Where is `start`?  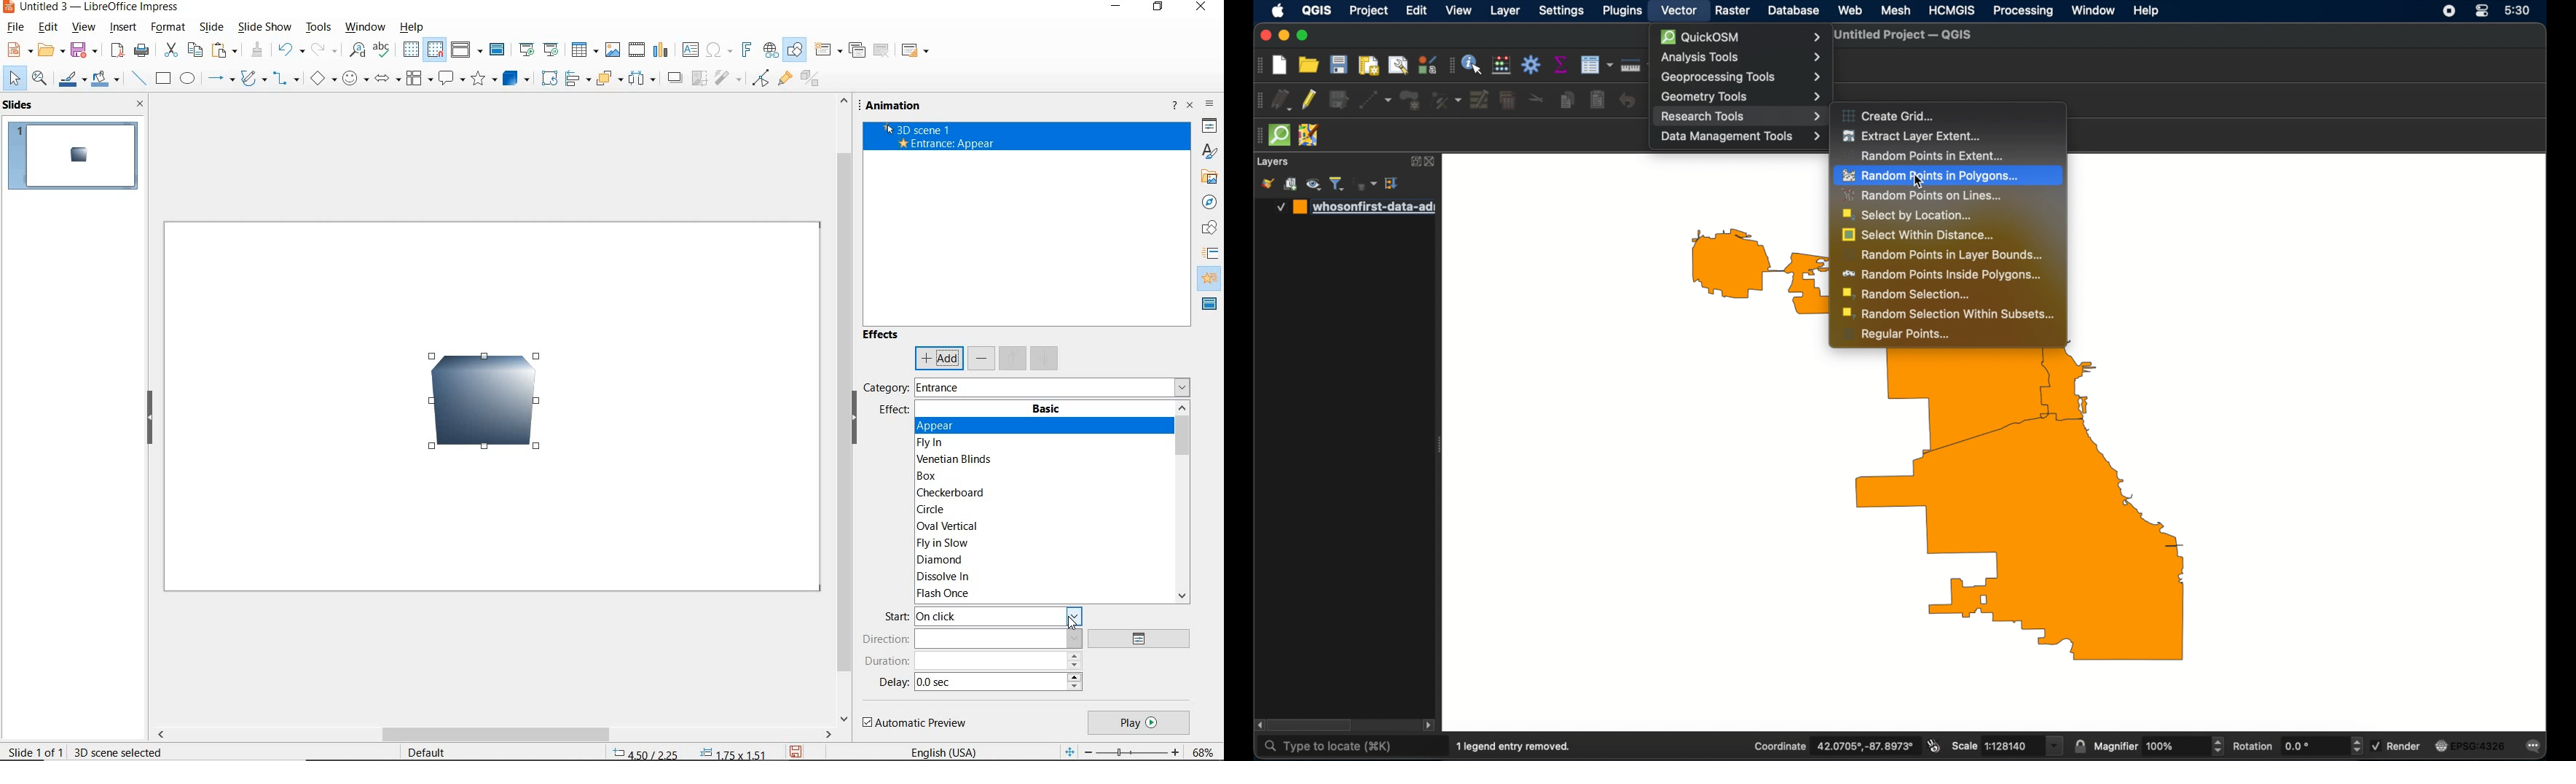 start is located at coordinates (894, 617).